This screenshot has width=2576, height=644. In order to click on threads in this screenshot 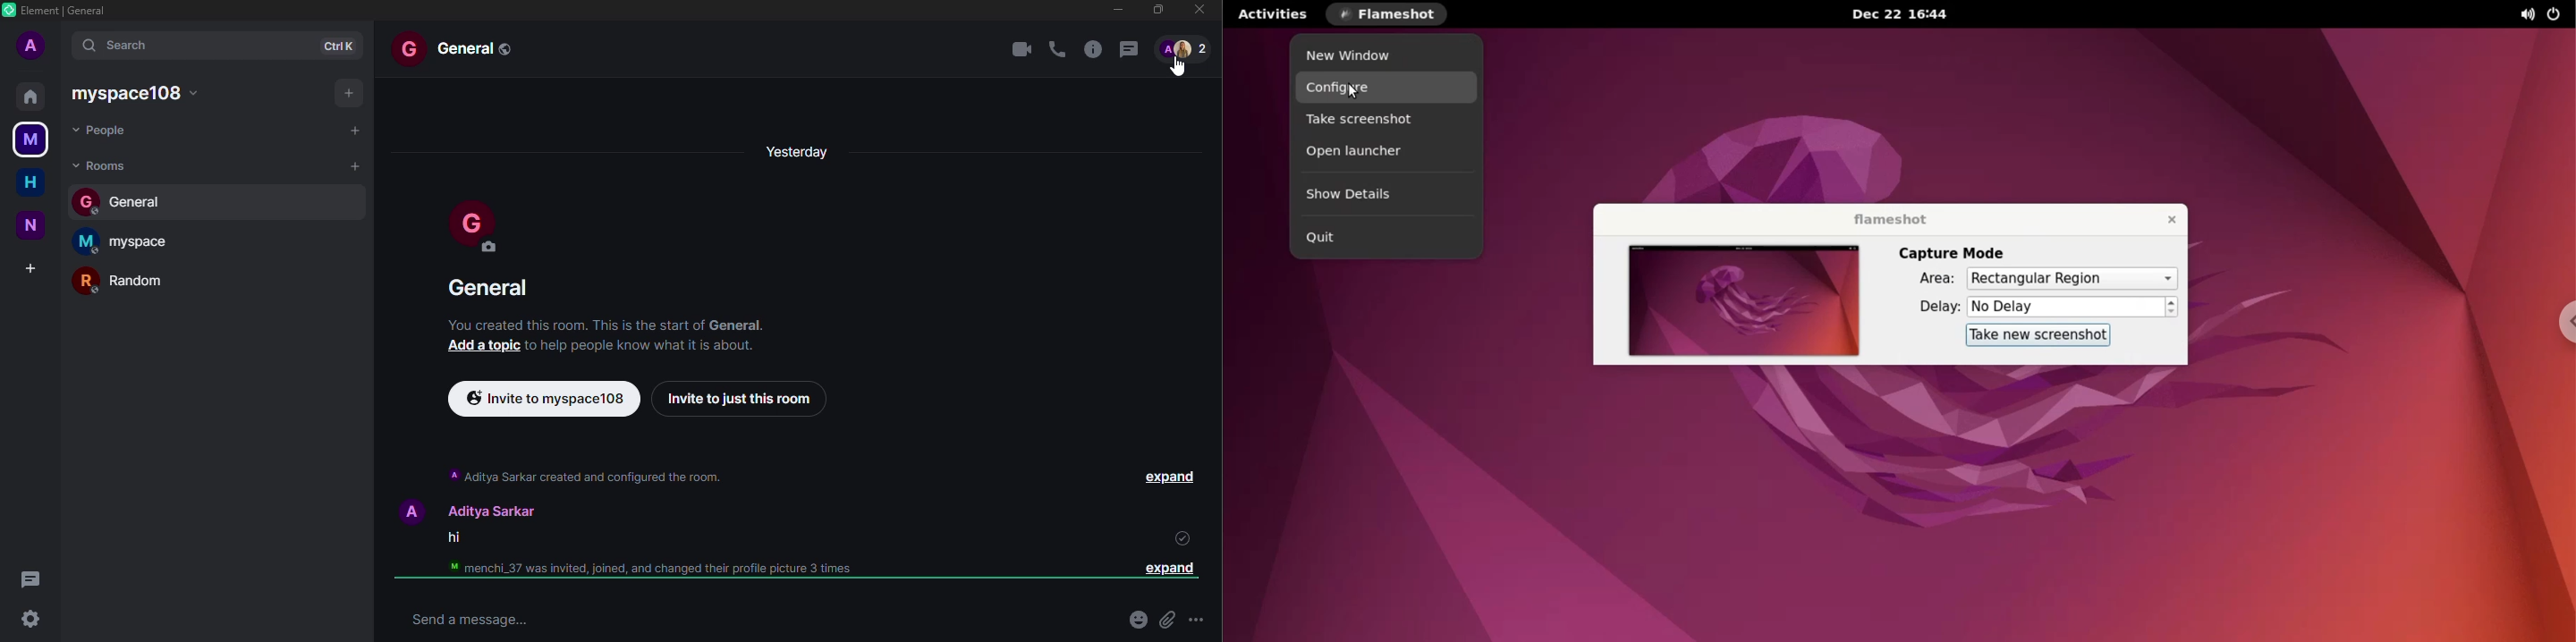, I will do `click(1127, 48)`.